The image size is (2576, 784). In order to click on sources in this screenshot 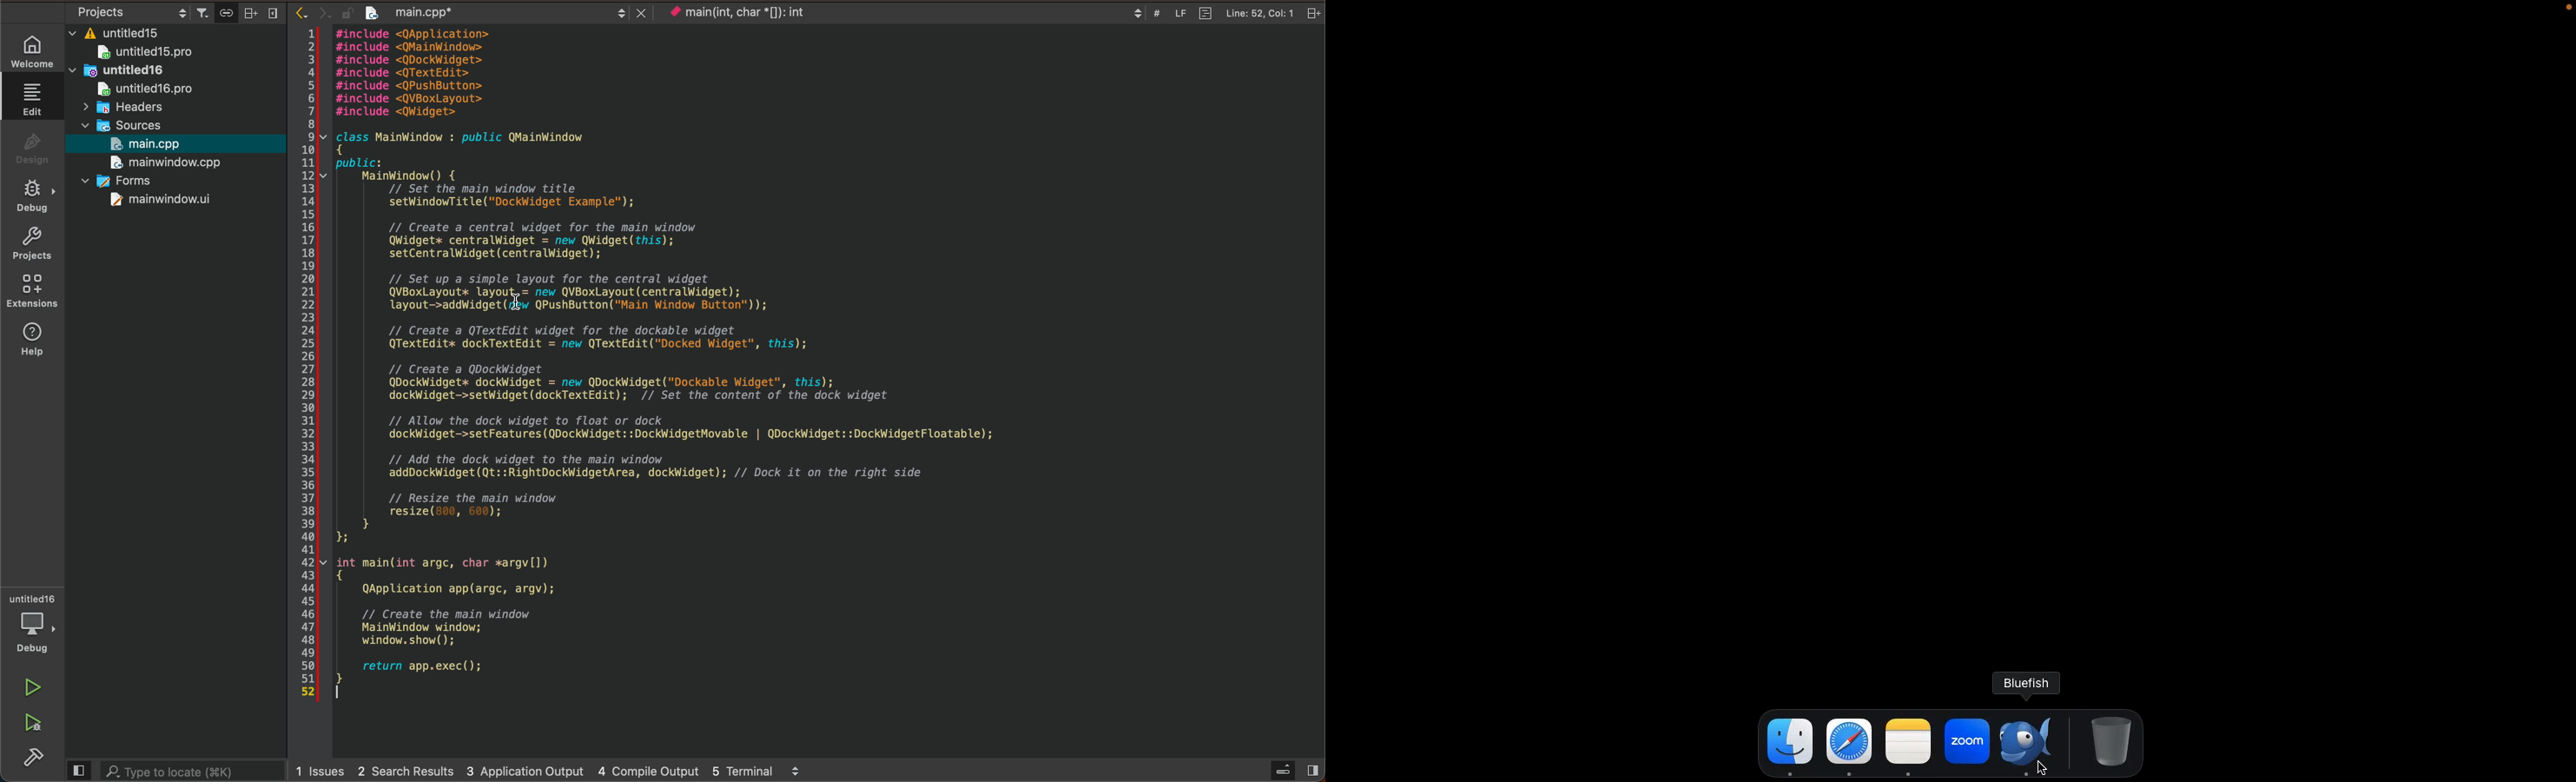, I will do `click(131, 123)`.